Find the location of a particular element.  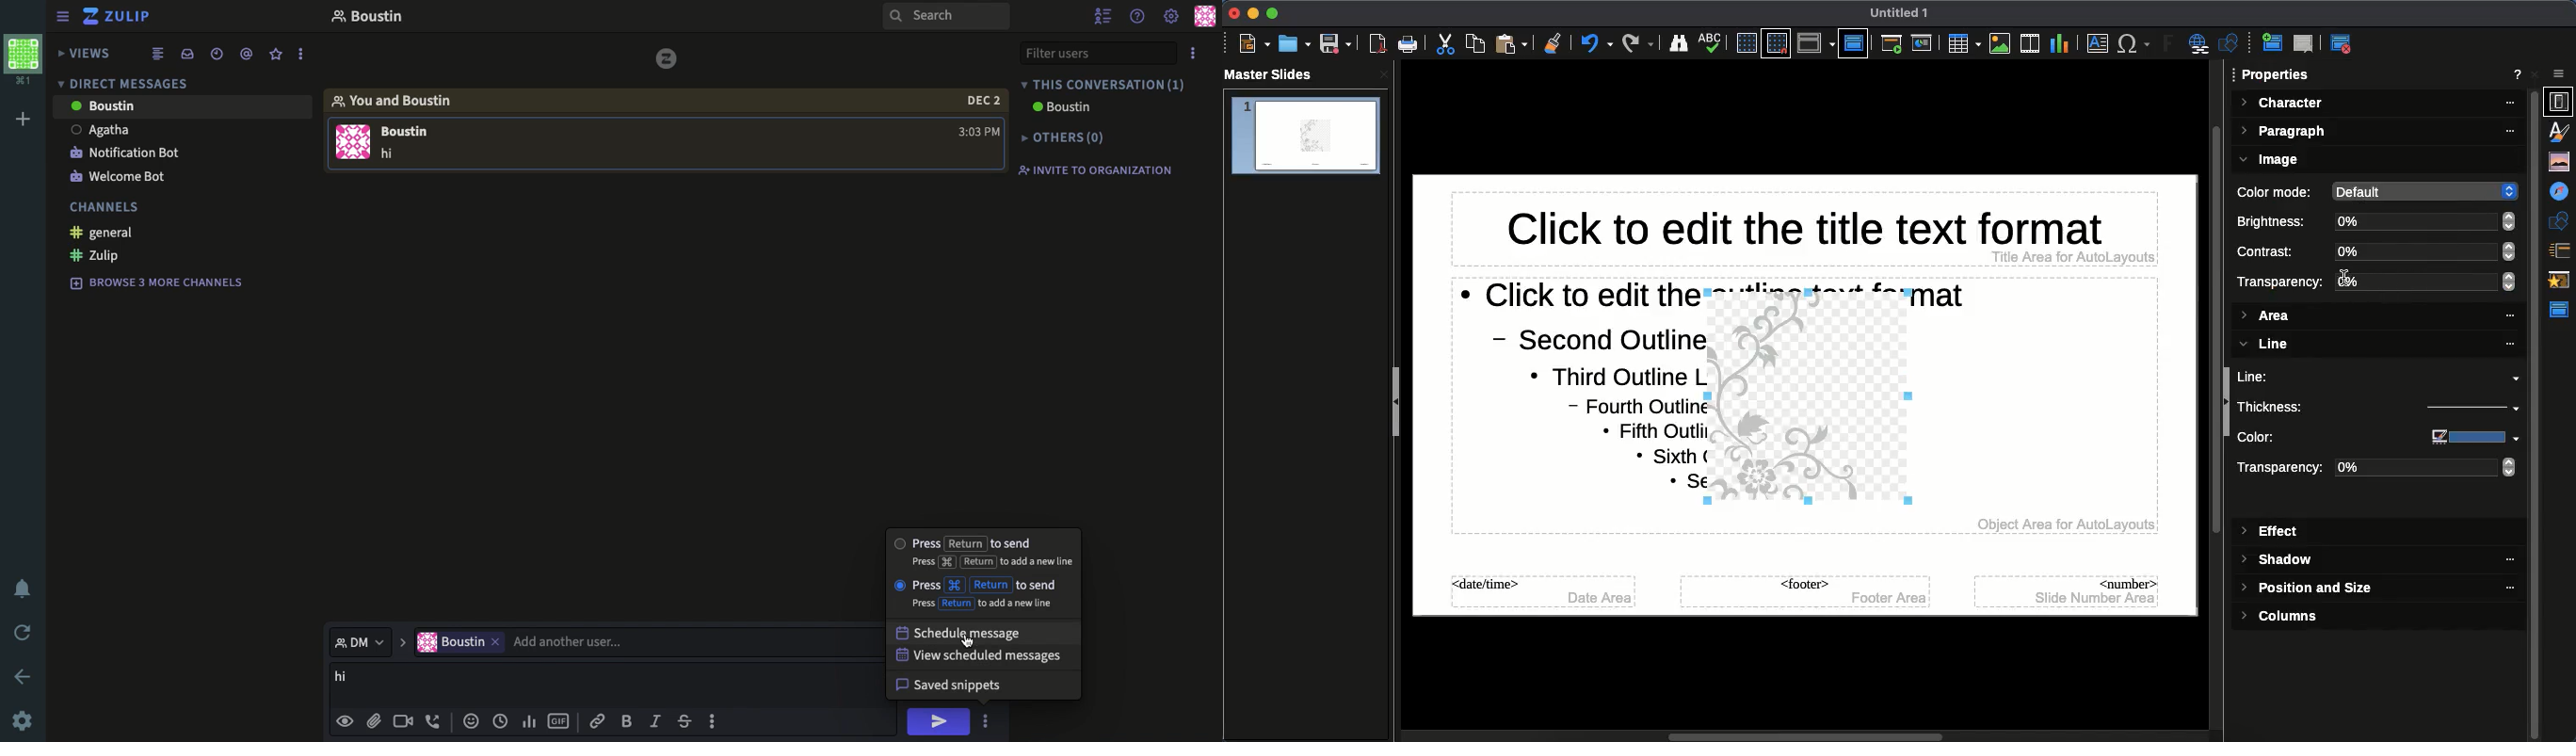

Spellcheck is located at coordinates (1711, 41).